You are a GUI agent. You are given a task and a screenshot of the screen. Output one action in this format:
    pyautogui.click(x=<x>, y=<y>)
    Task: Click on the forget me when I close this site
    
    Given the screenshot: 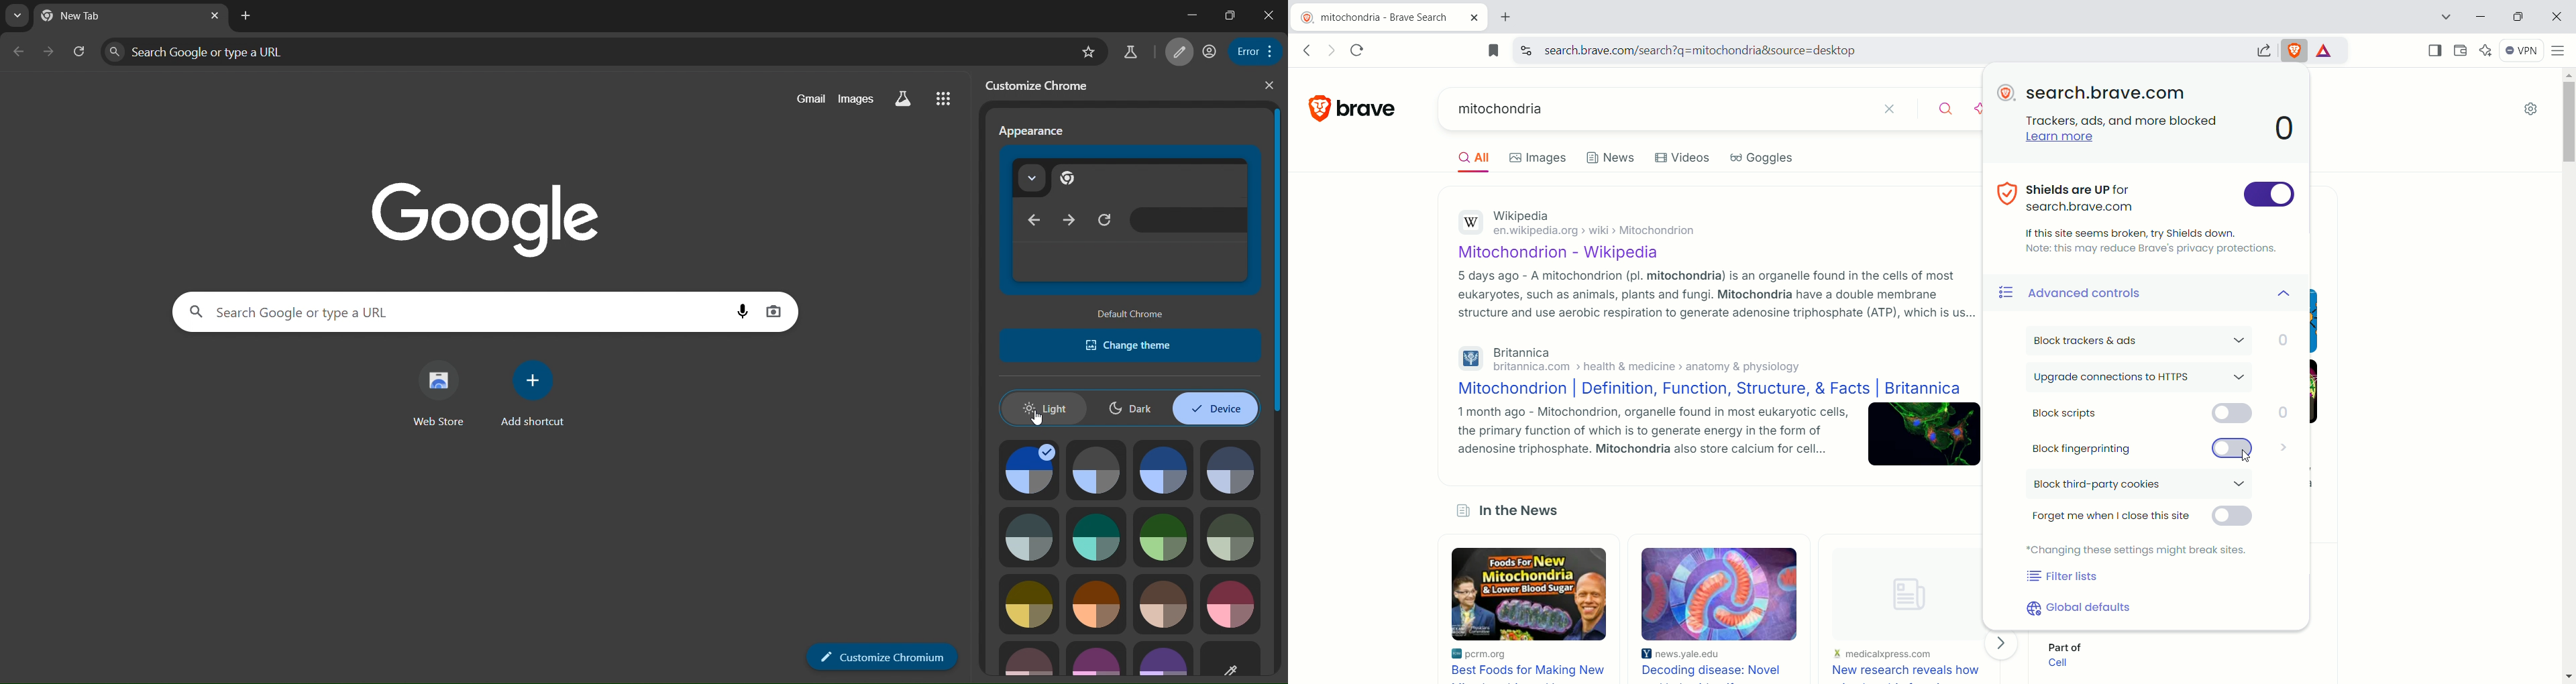 What is the action you would take?
    pyautogui.click(x=2144, y=518)
    